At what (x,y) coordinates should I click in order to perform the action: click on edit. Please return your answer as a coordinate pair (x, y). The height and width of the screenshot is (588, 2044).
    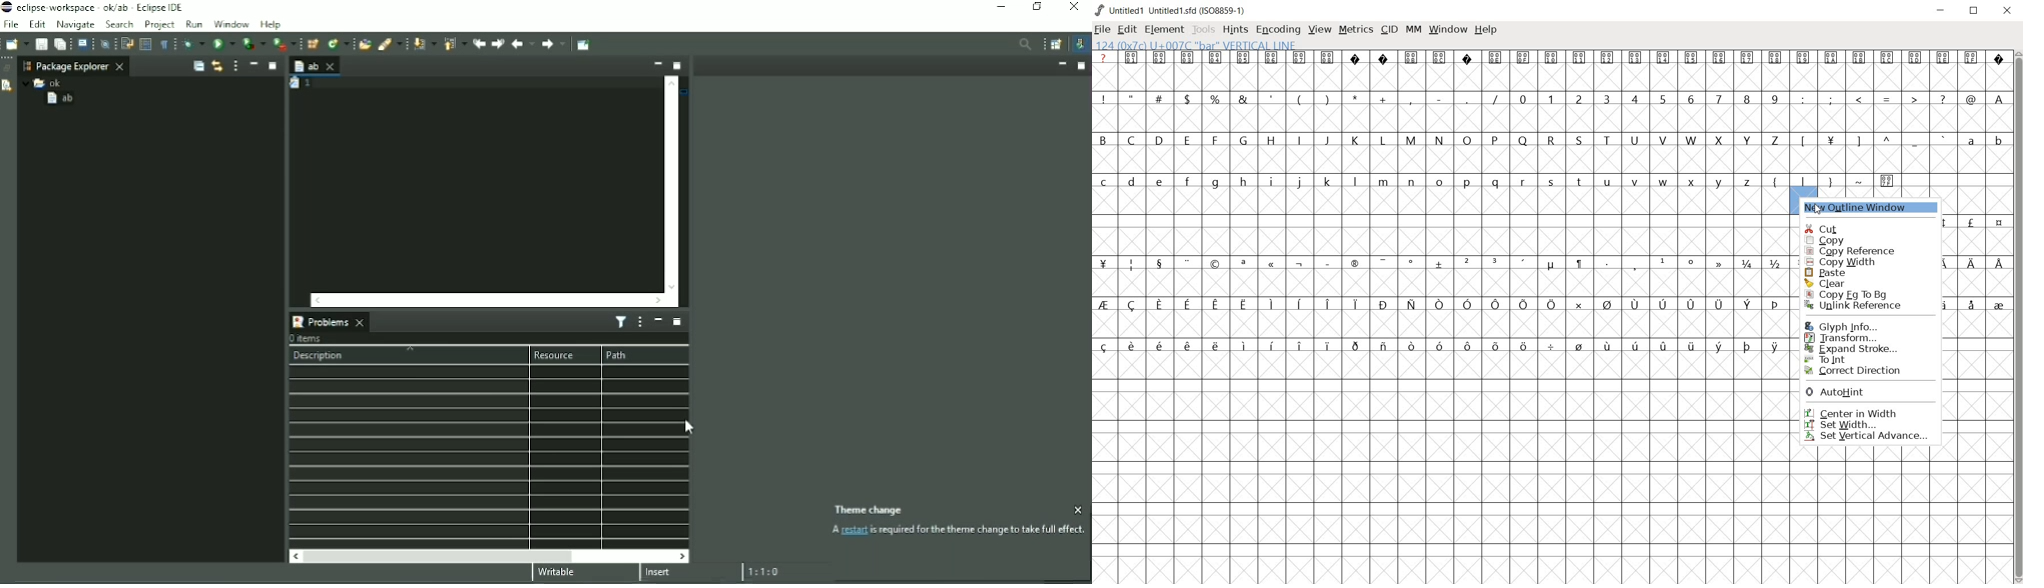
    Looking at the image, I should click on (1126, 29).